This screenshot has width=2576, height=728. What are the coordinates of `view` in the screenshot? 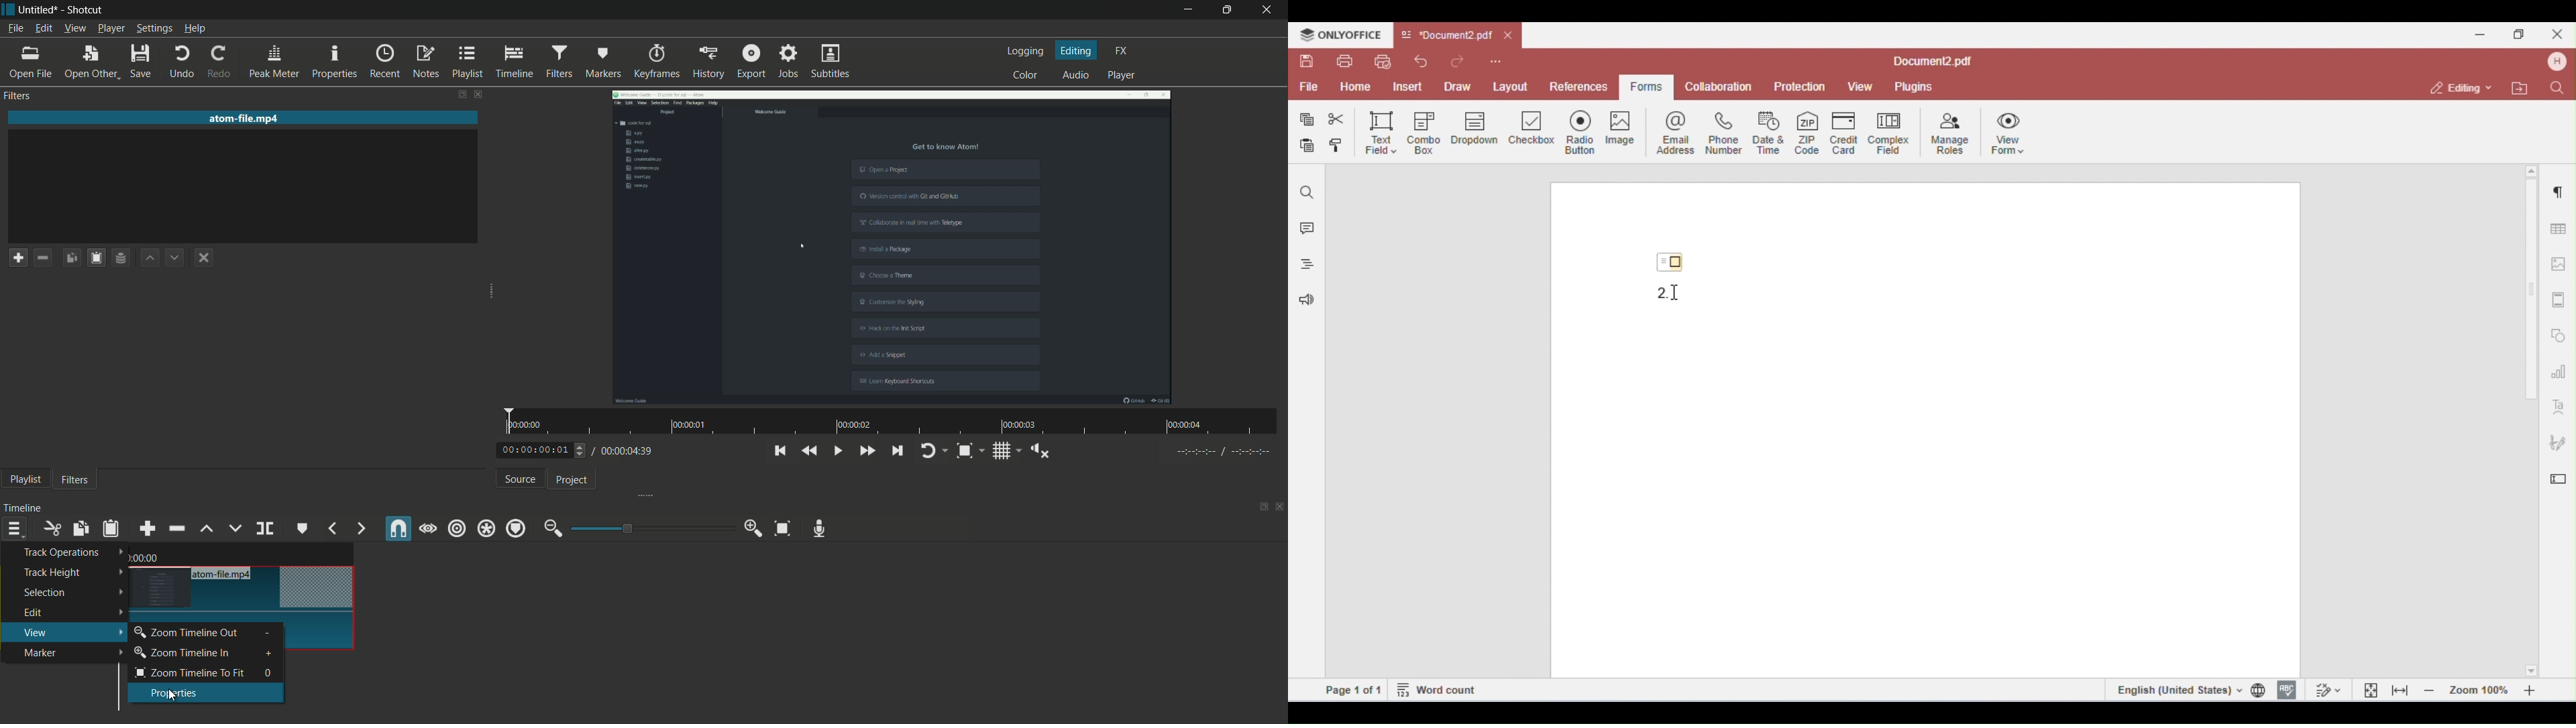 It's located at (71, 631).